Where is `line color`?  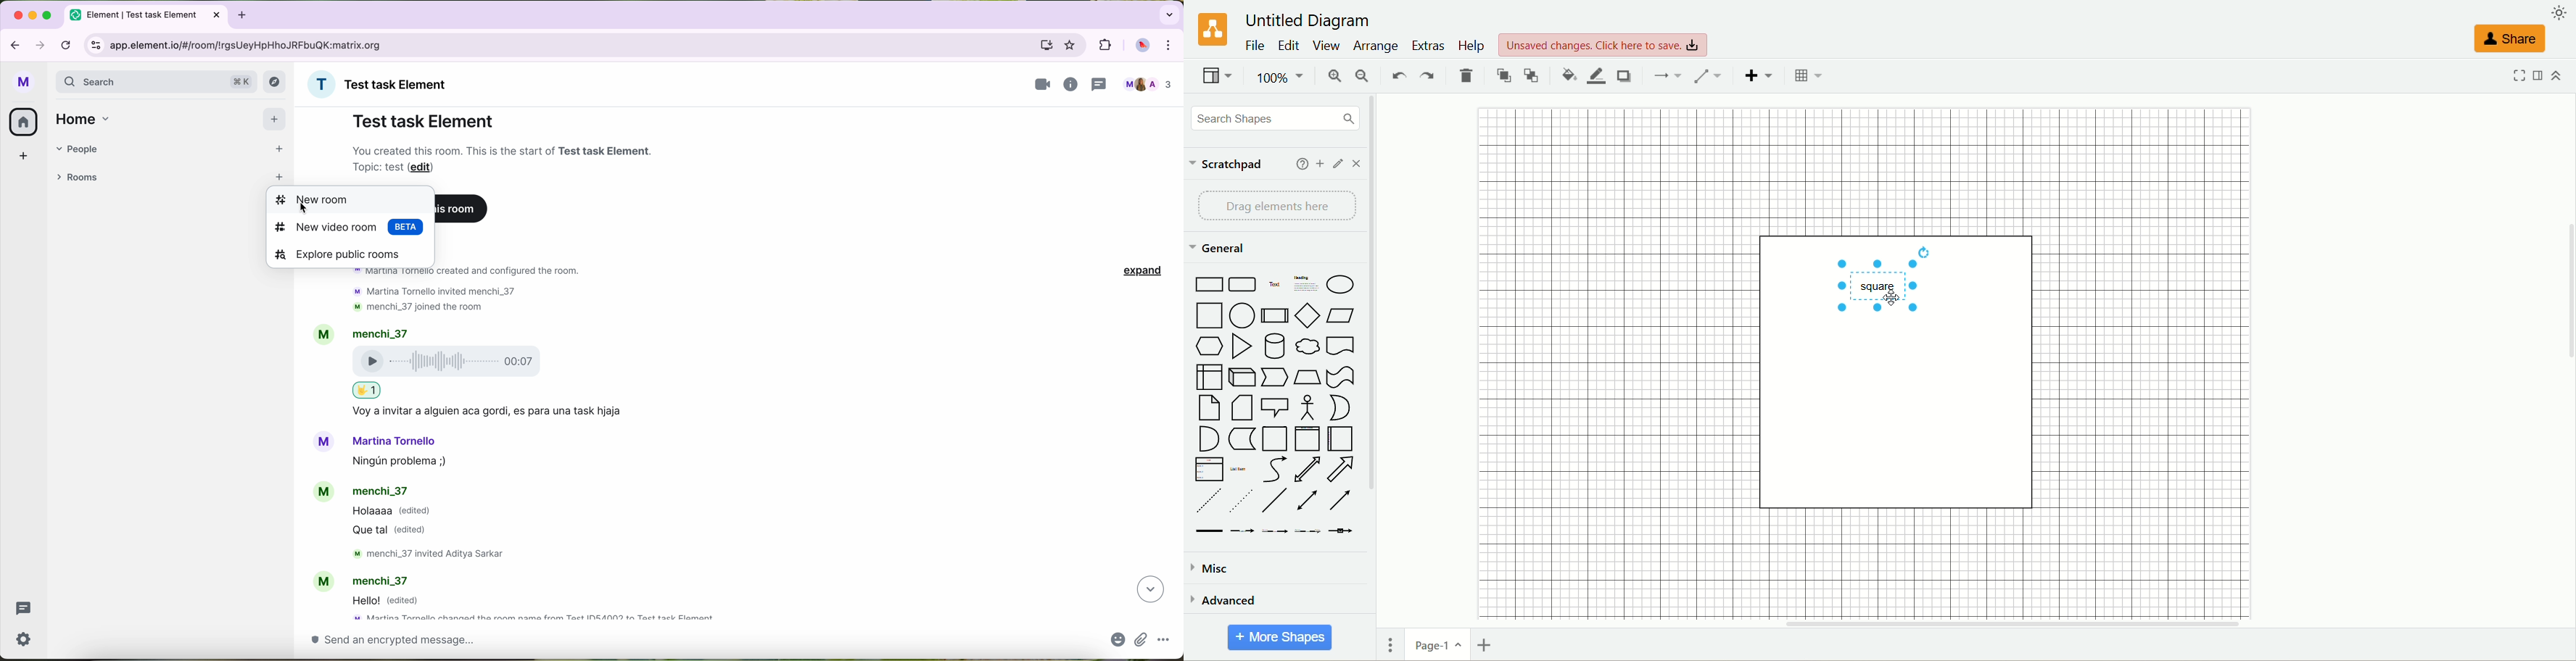
line color is located at coordinates (1595, 75).